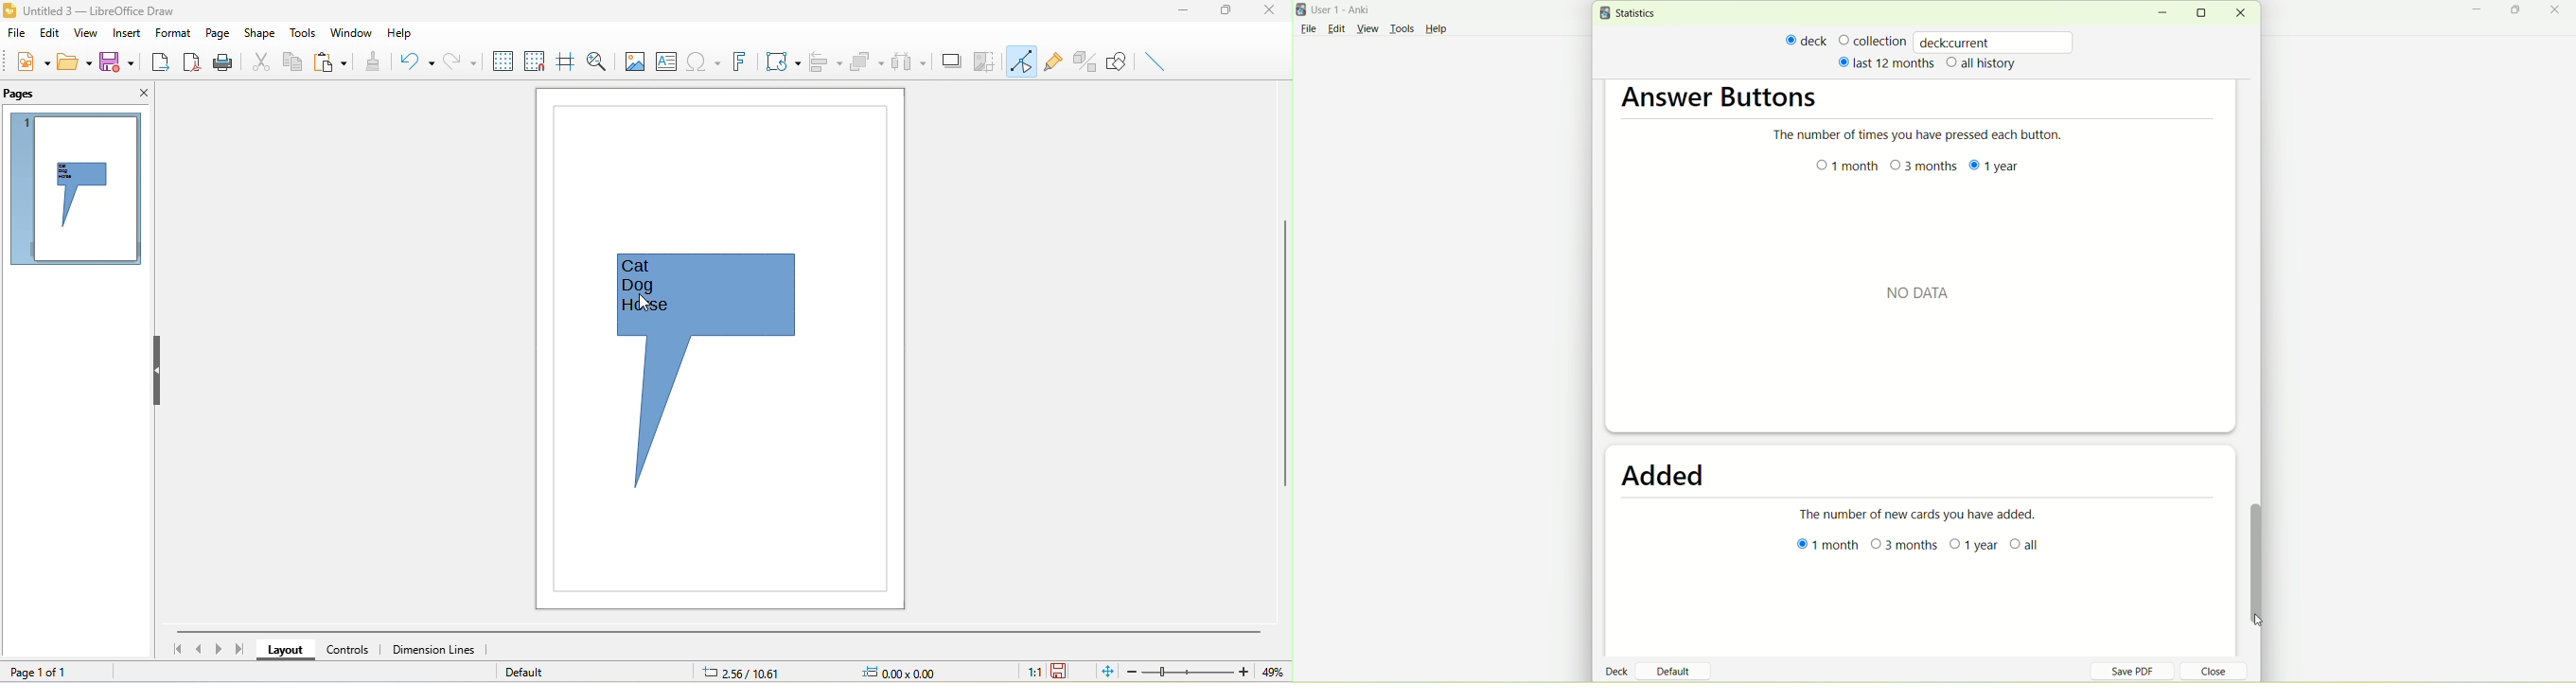 Image resolution: width=2576 pixels, height=700 pixels. Describe the element at coordinates (1022, 61) in the screenshot. I see `toggle point edit mode` at that location.